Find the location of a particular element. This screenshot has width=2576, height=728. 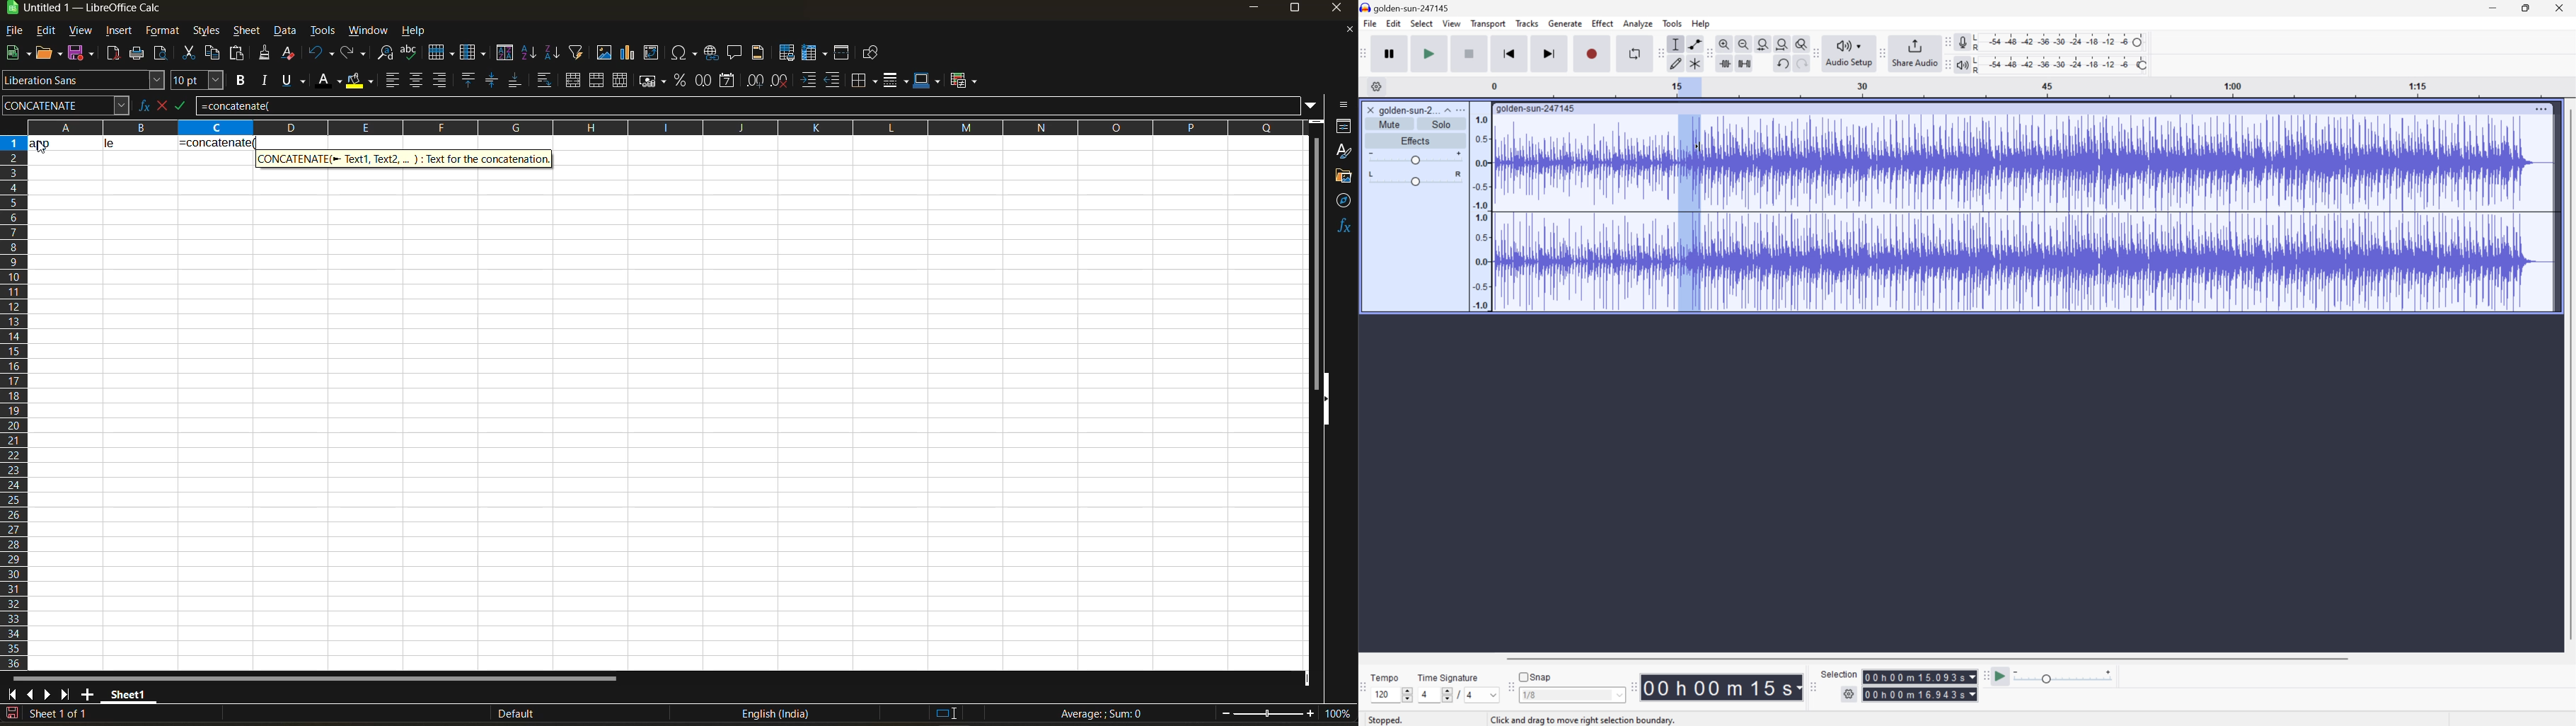

format as number is located at coordinates (707, 81).